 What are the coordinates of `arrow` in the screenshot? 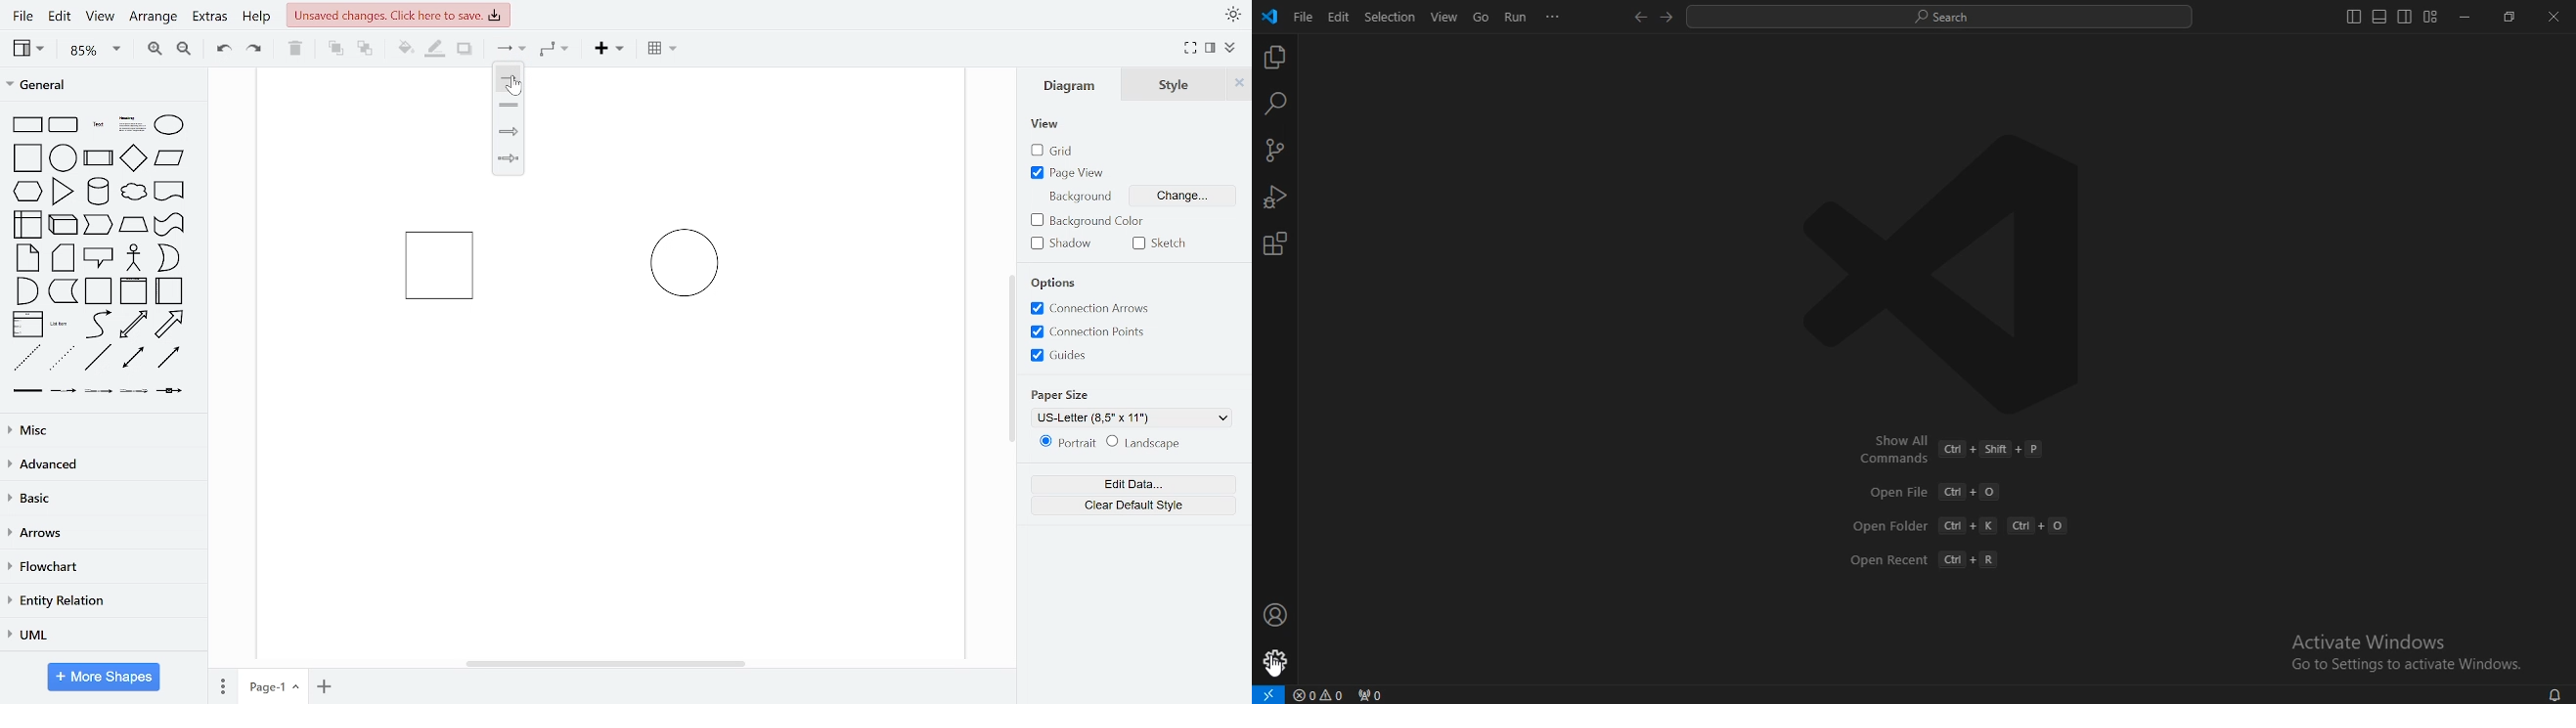 It's located at (510, 131).